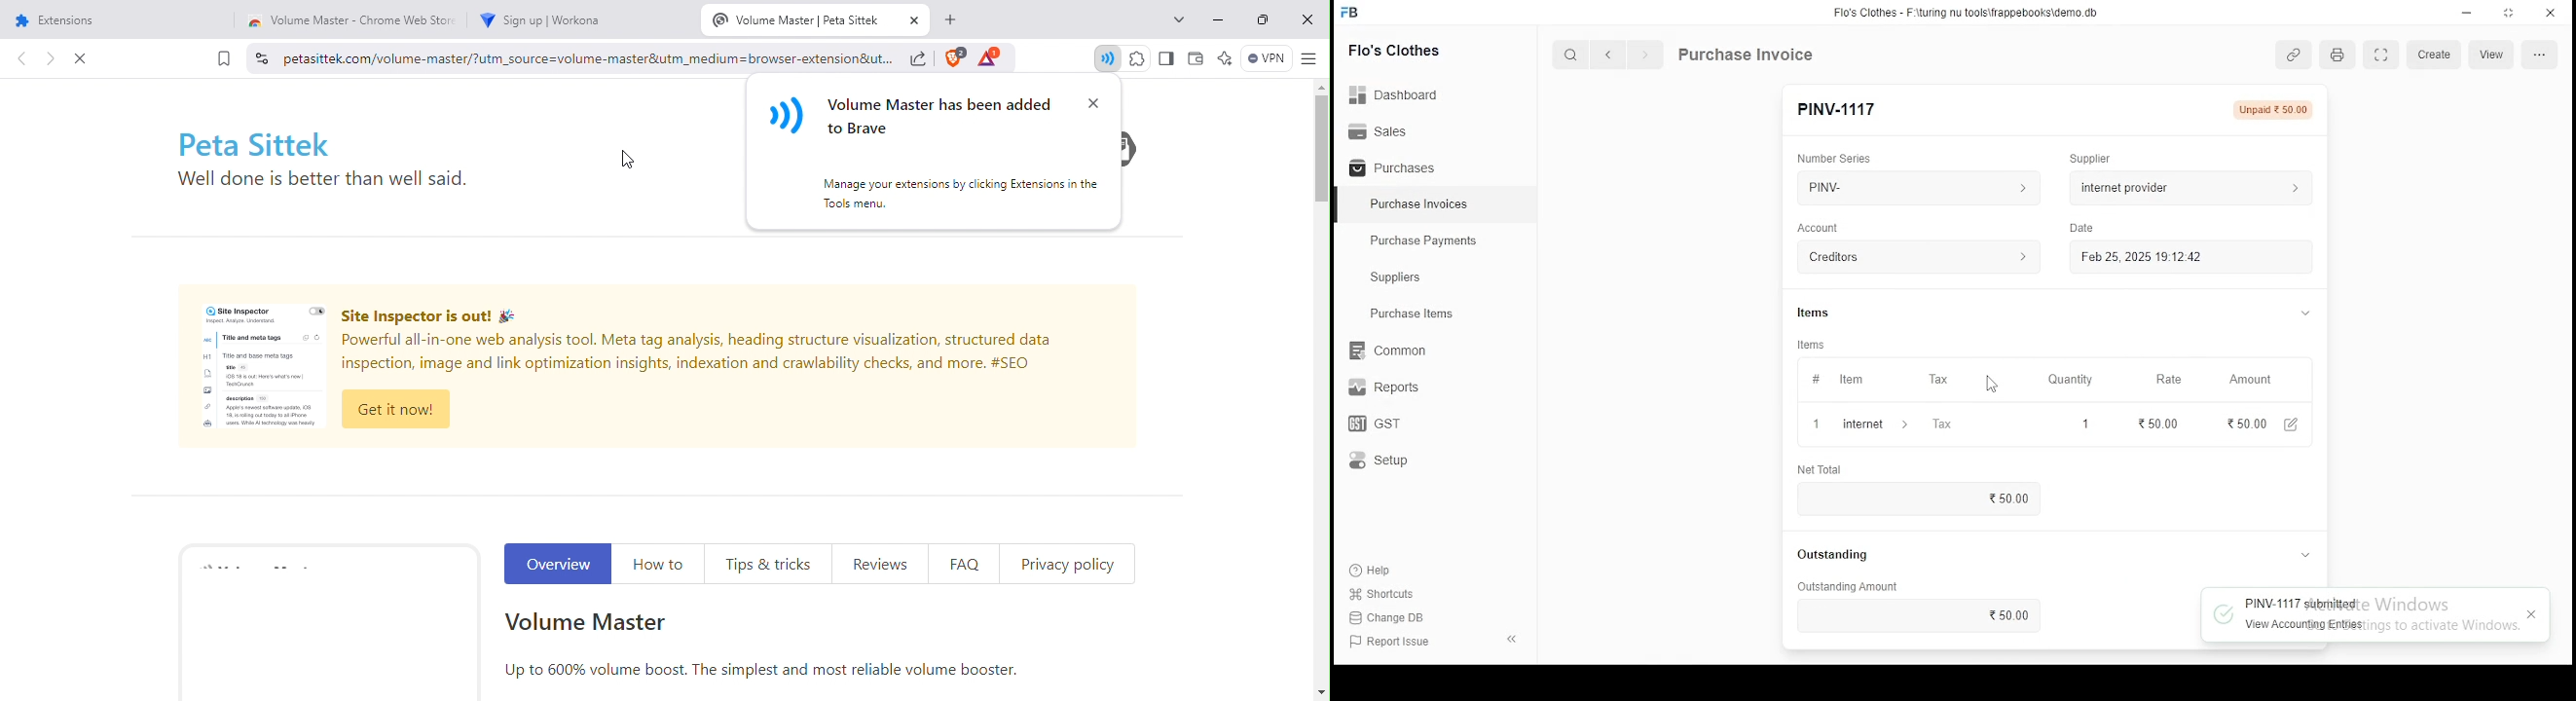 The image size is (2576, 728). Describe the element at coordinates (1392, 643) in the screenshot. I see `report issue` at that location.